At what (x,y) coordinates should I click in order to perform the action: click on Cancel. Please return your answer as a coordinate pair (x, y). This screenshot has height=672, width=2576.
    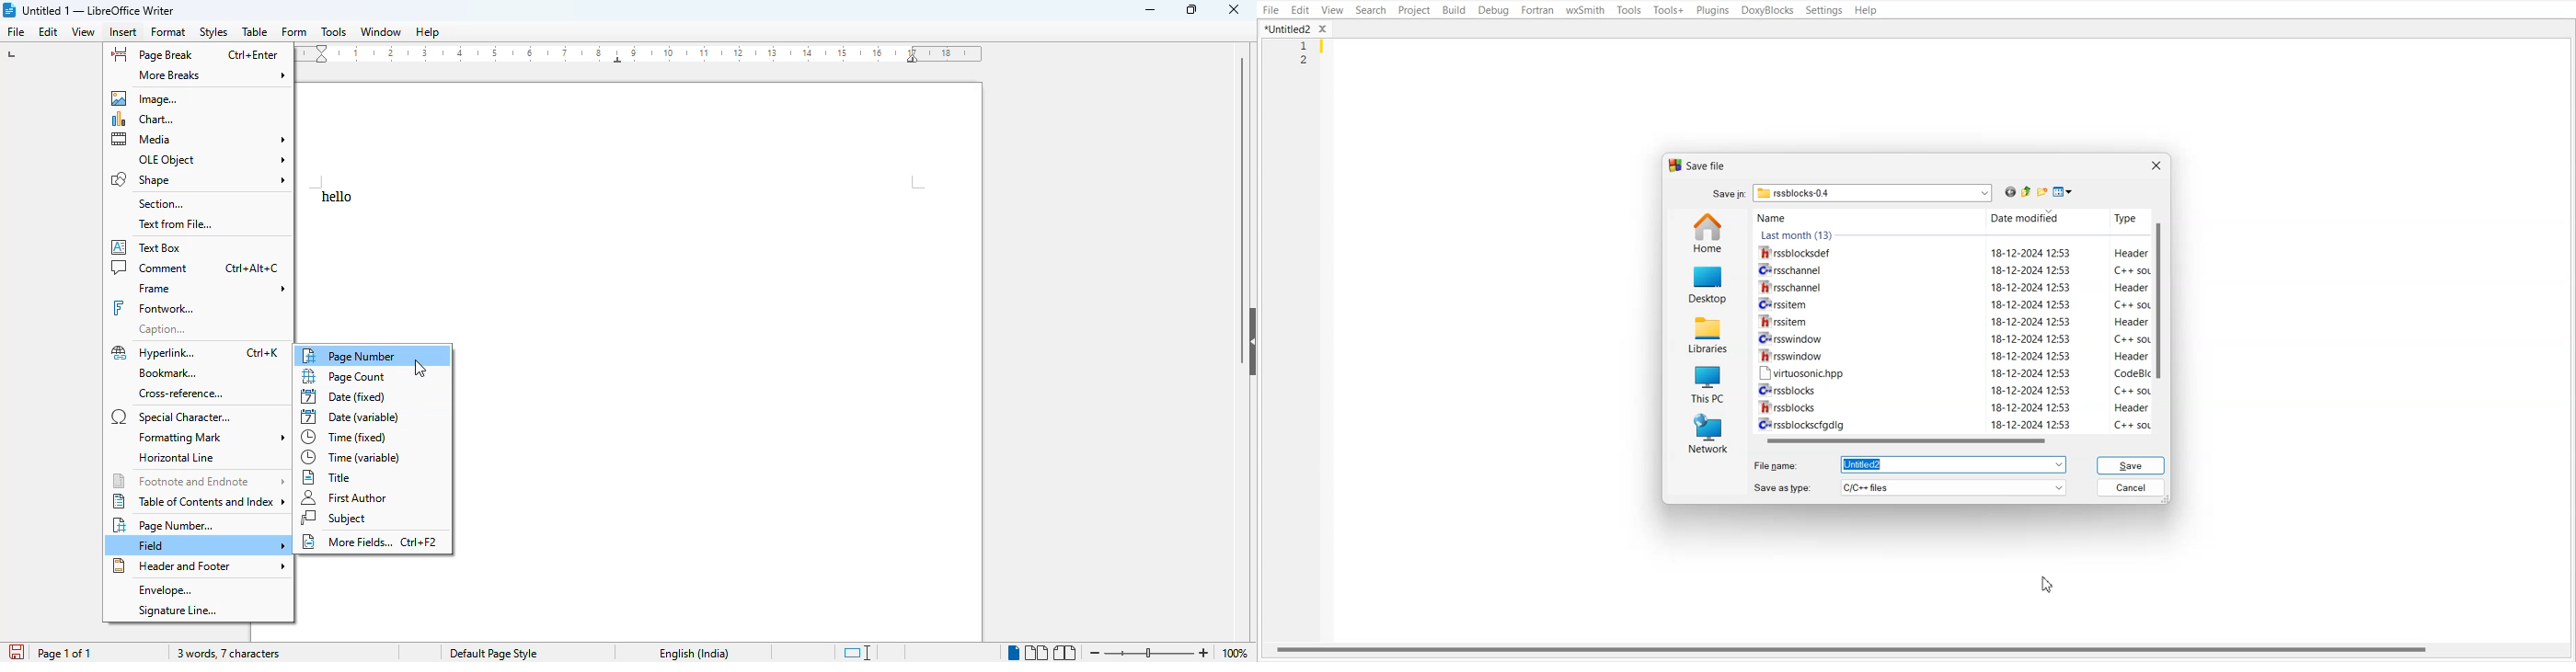
    Looking at the image, I should click on (2131, 487).